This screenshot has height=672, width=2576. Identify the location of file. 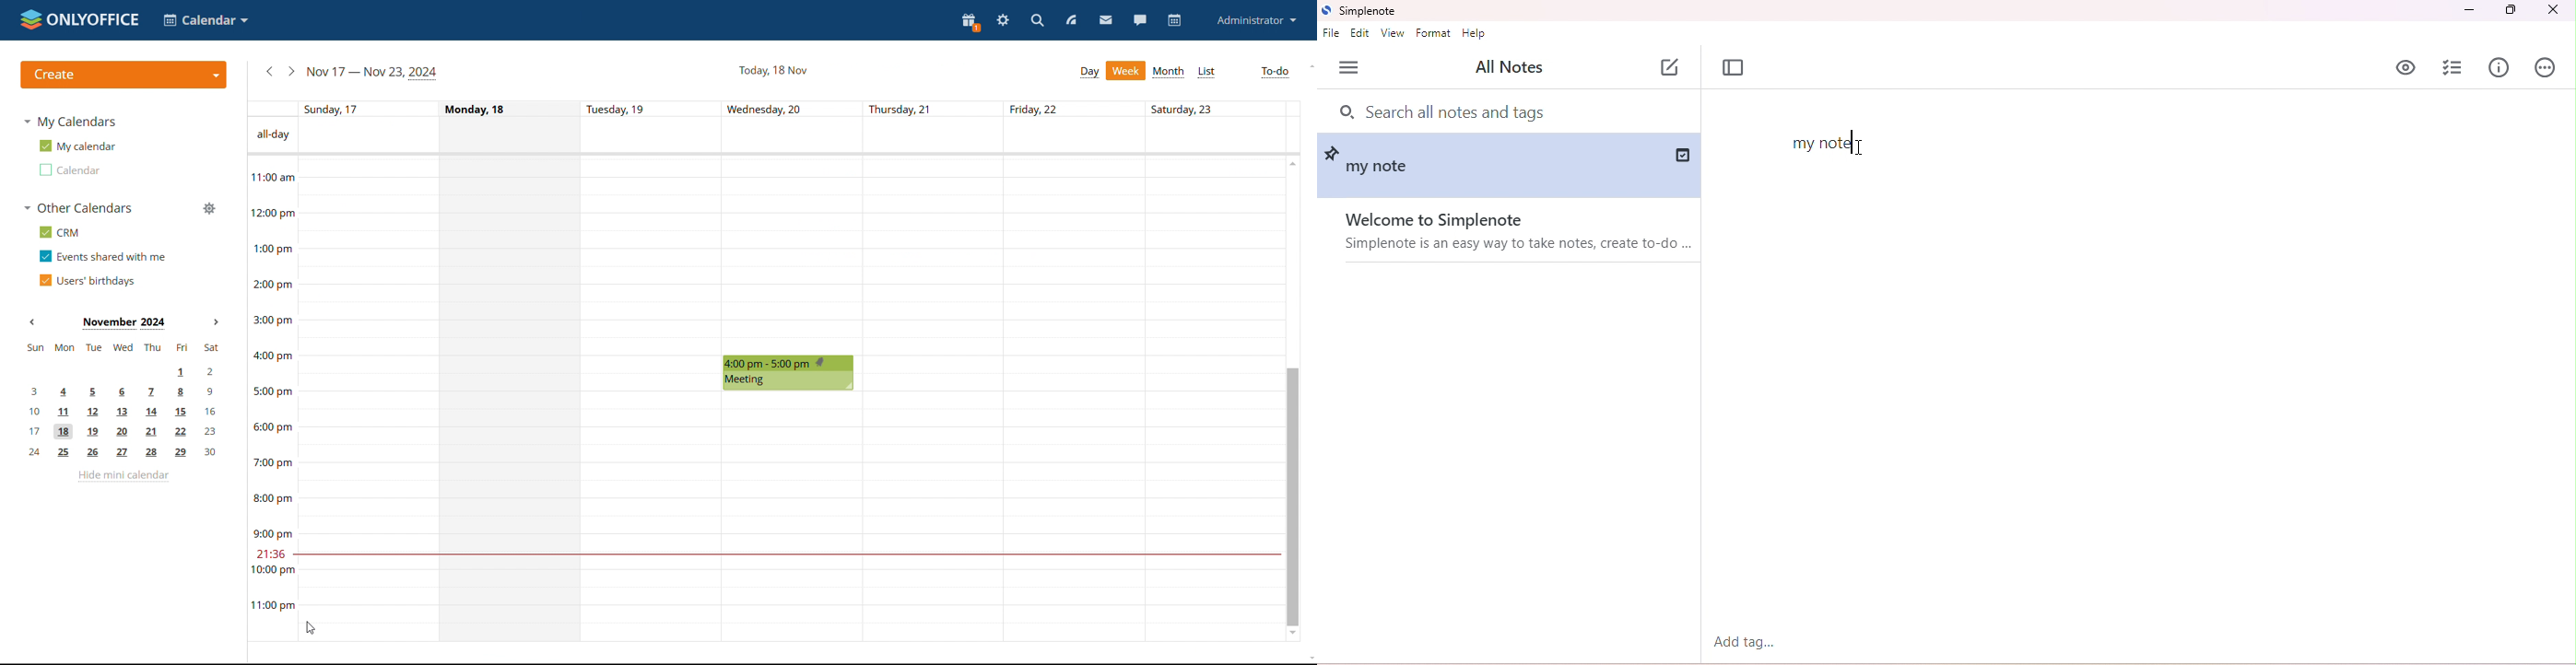
(1332, 34).